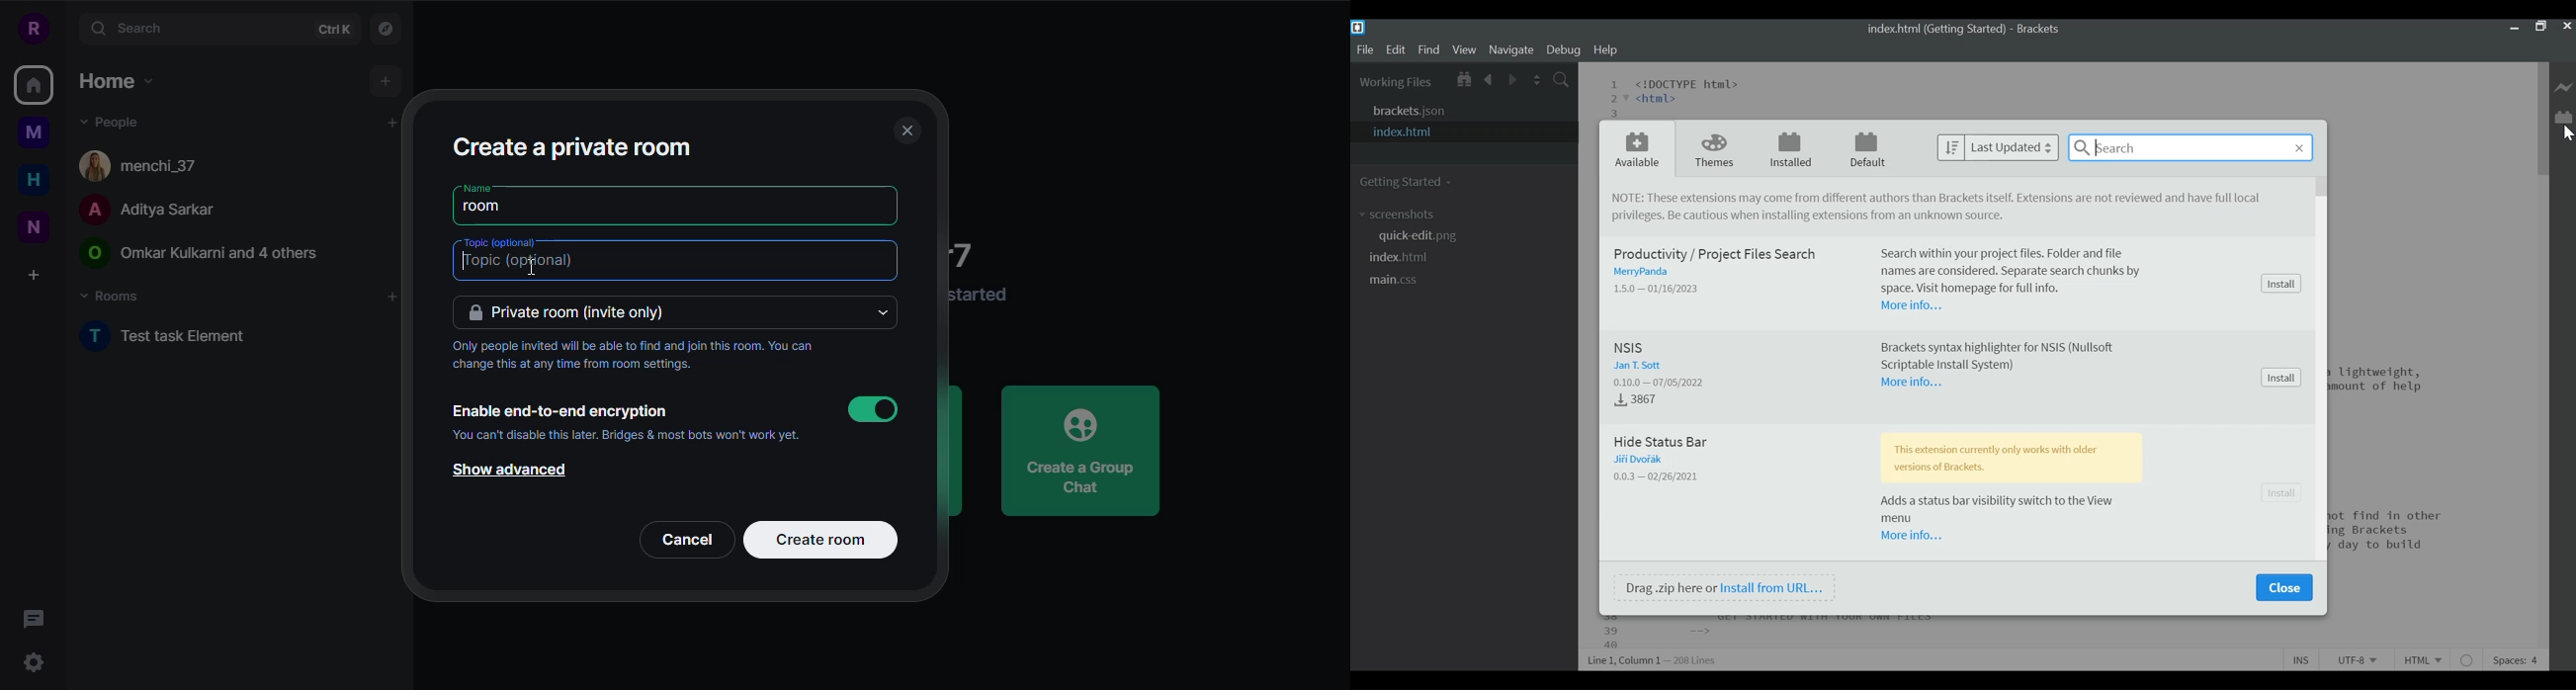 The image size is (2576, 700). Describe the element at coordinates (2469, 659) in the screenshot. I see `No lintel available for html` at that location.